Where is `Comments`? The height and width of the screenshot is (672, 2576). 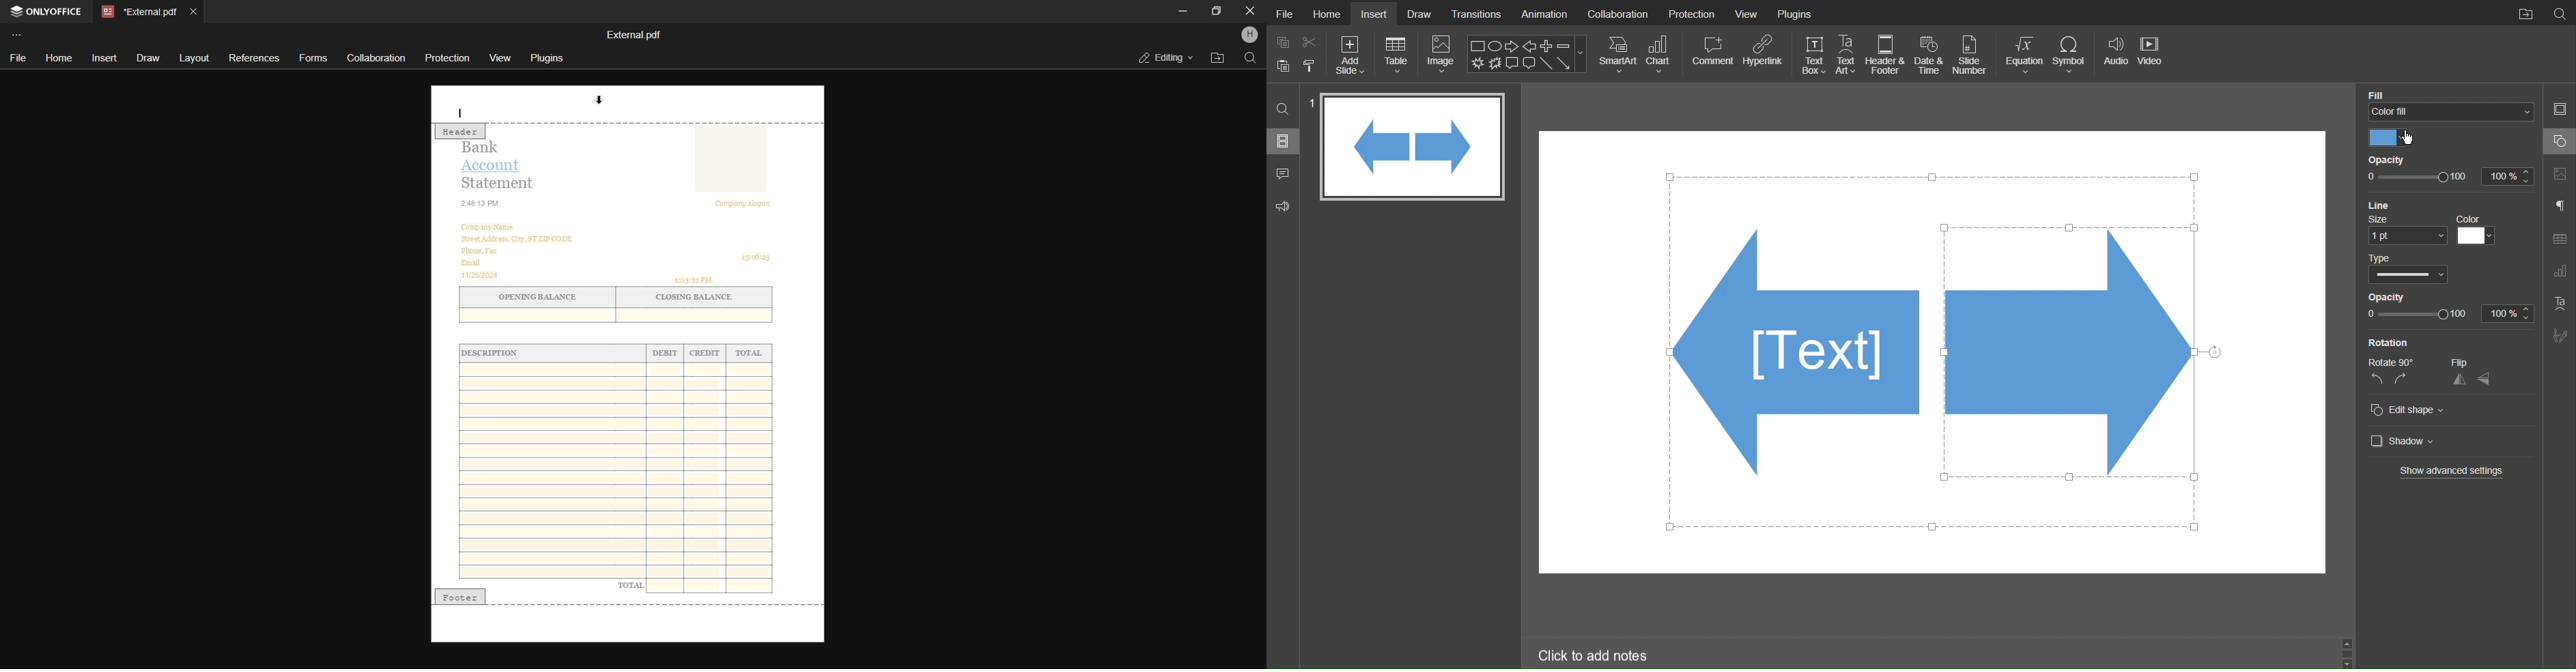 Comments is located at coordinates (1282, 173).